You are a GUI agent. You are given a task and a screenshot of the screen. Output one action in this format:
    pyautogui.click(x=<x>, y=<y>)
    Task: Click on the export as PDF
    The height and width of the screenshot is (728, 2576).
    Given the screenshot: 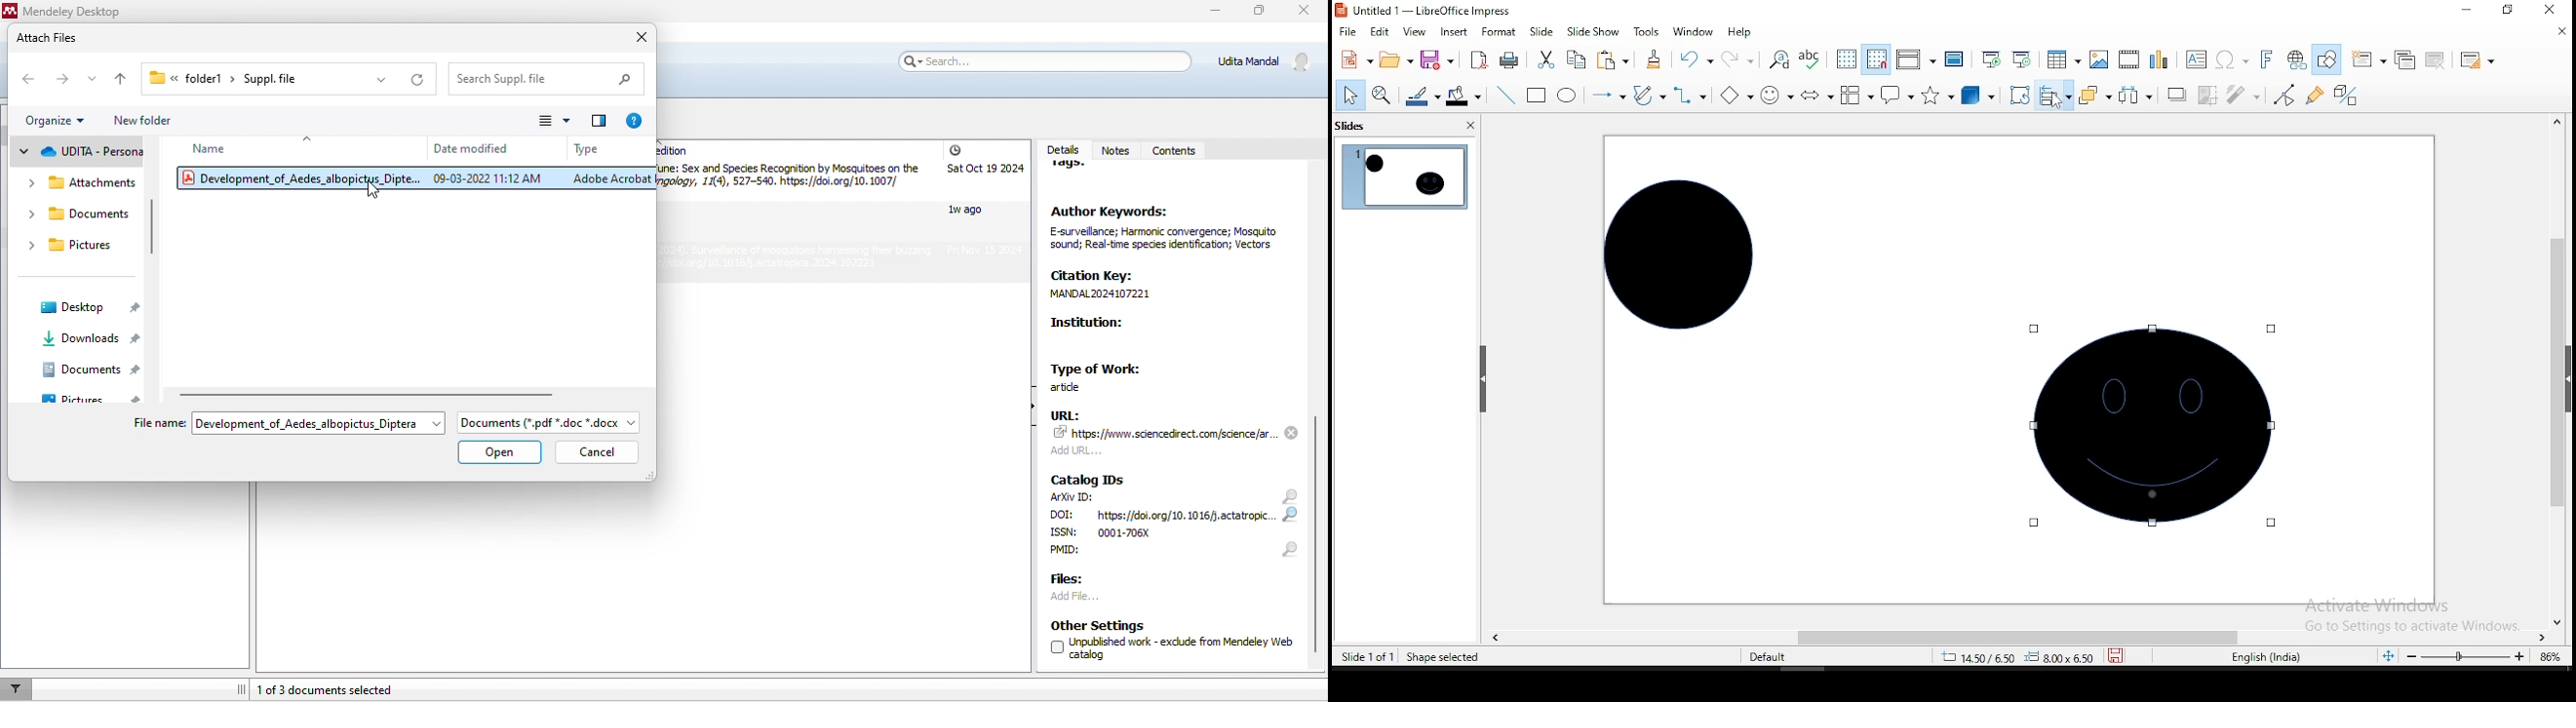 What is the action you would take?
    pyautogui.click(x=1477, y=60)
    